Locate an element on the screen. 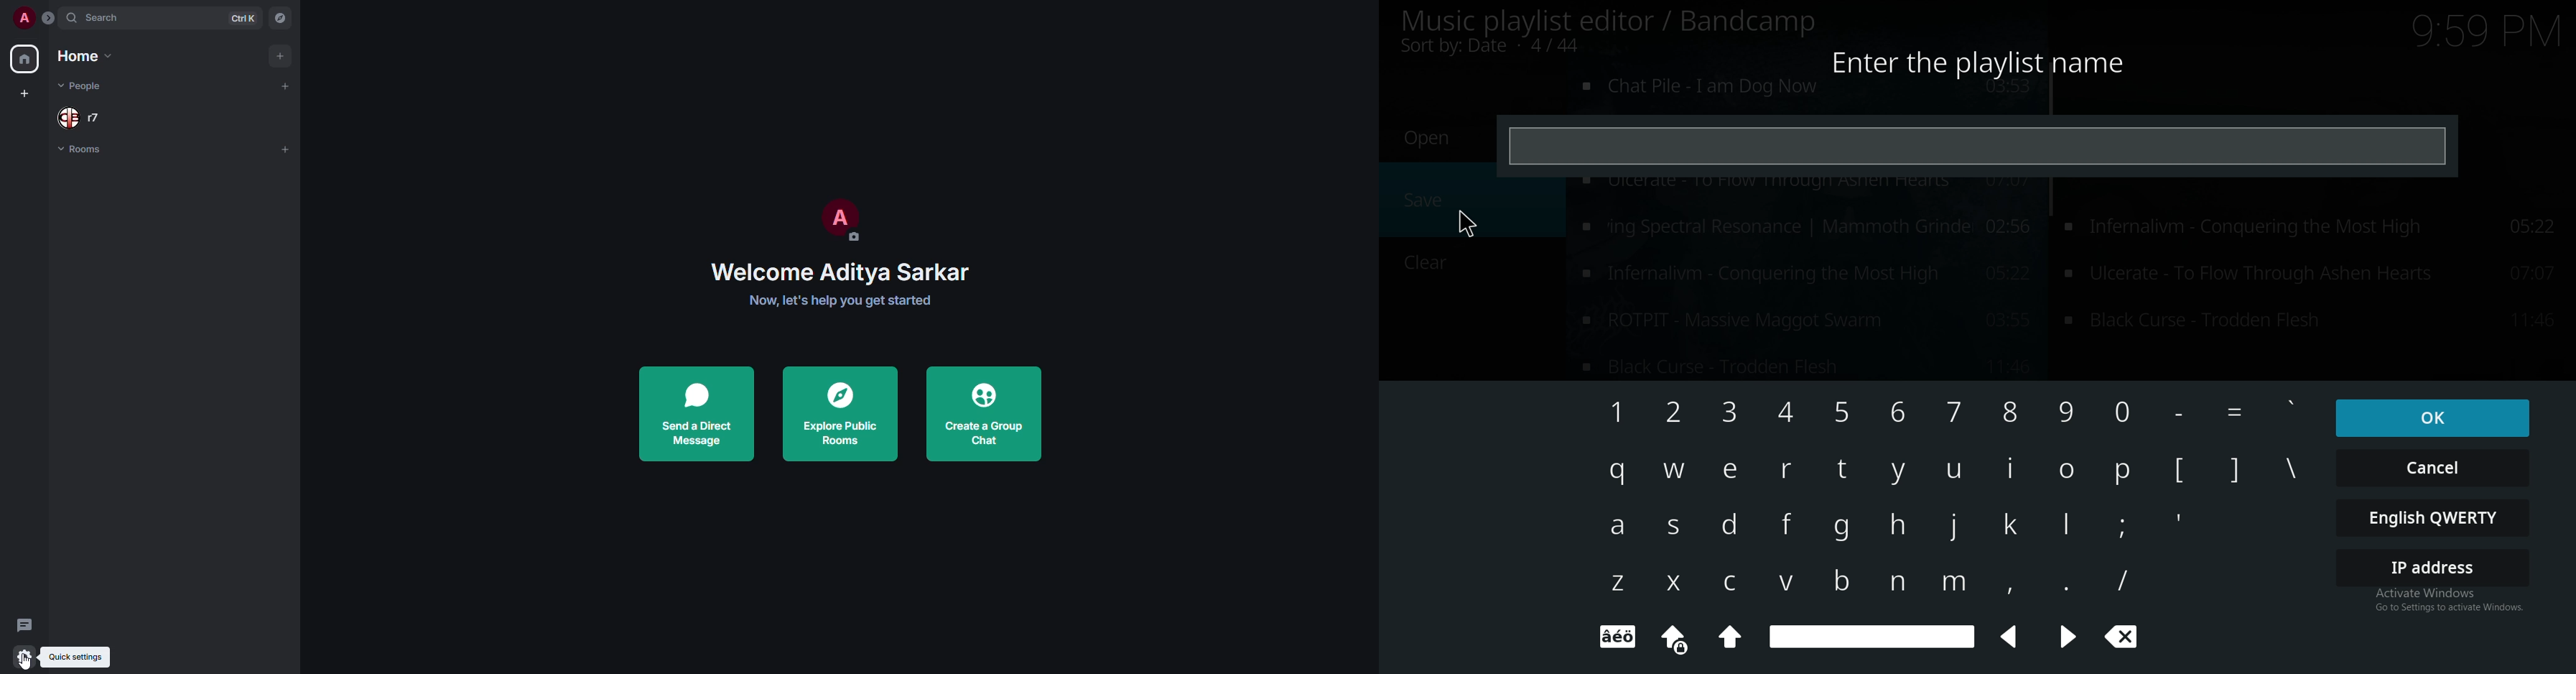  music is located at coordinates (1803, 274).